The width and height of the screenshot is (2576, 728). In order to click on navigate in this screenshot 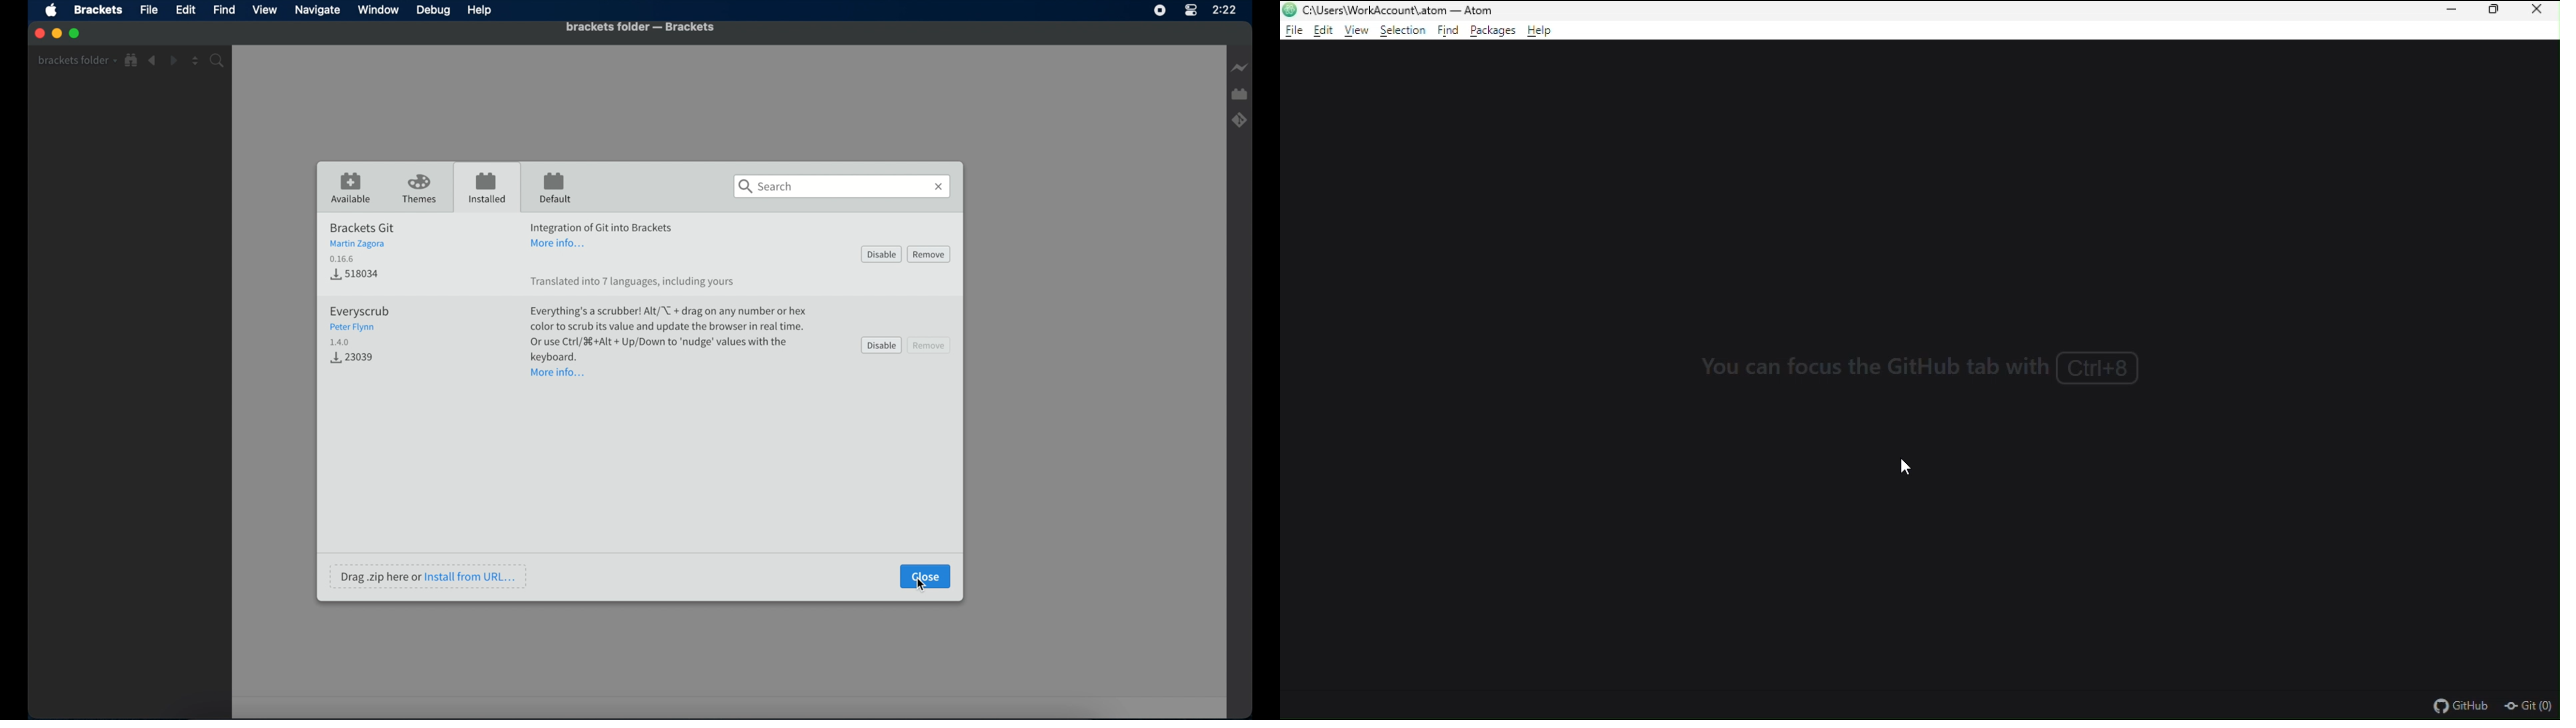, I will do `click(317, 10)`.